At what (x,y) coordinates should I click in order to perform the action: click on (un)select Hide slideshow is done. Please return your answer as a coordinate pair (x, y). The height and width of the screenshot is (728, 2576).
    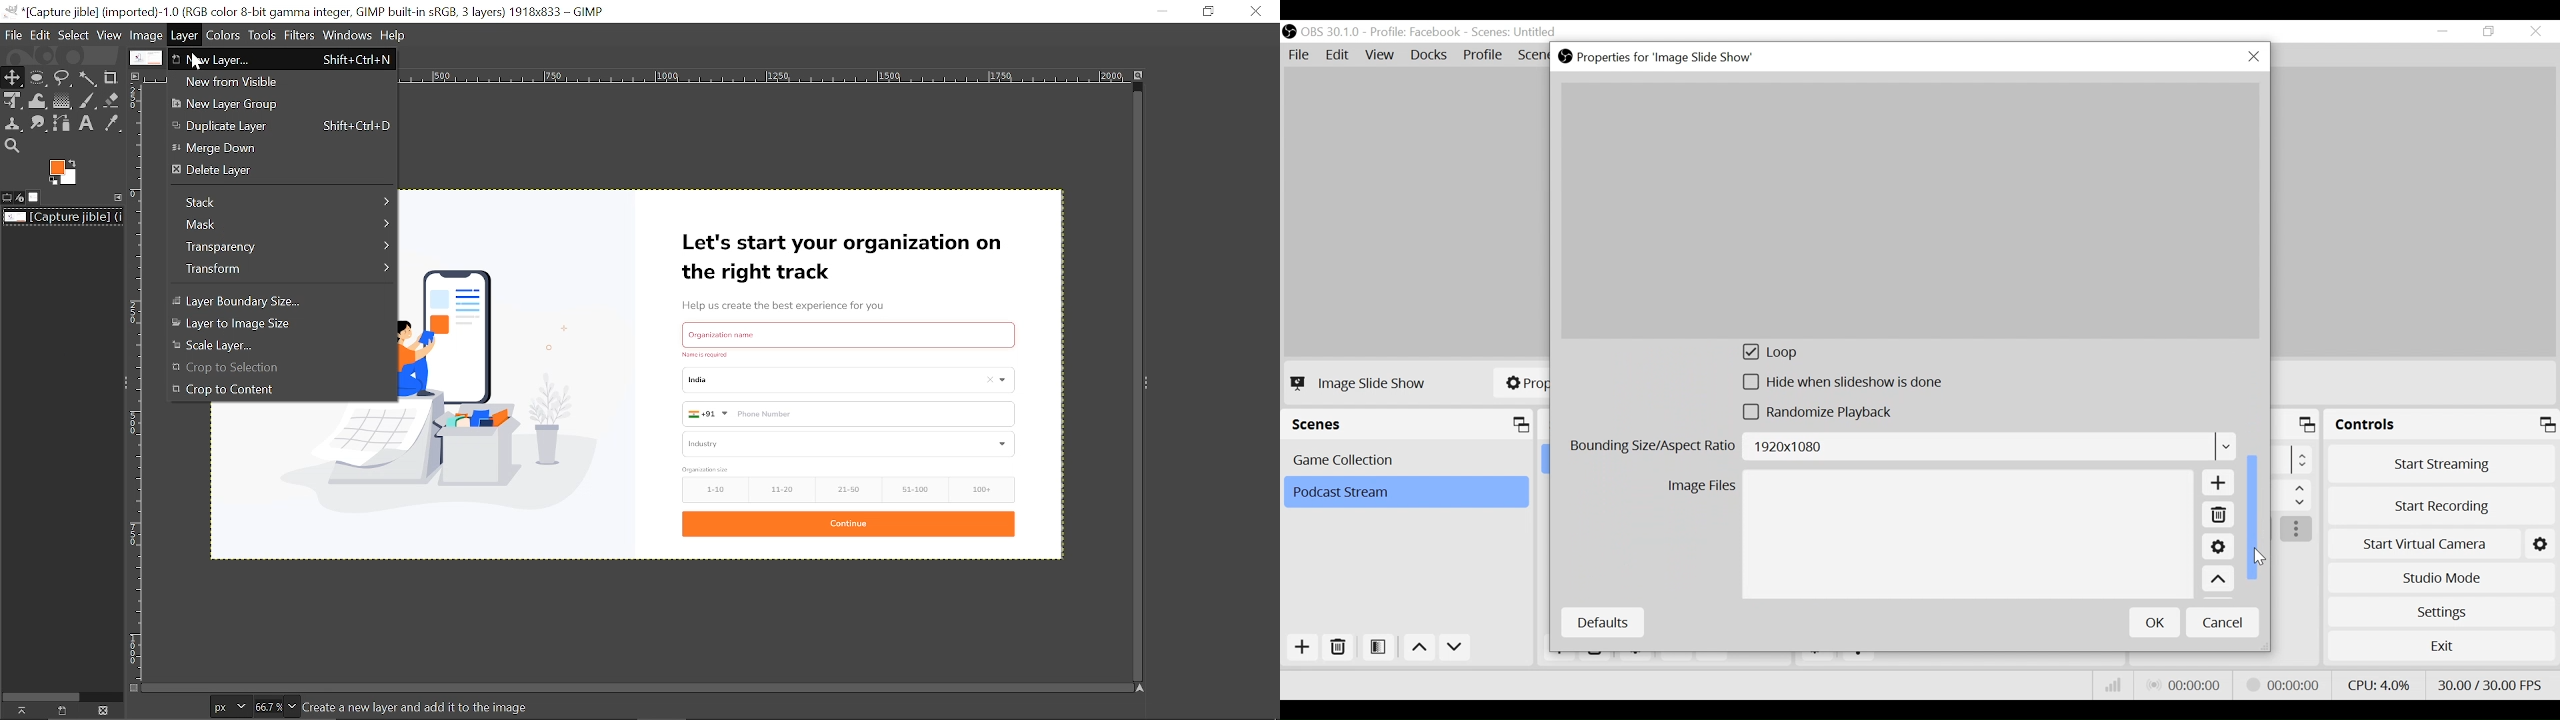
    Looking at the image, I should click on (1843, 383).